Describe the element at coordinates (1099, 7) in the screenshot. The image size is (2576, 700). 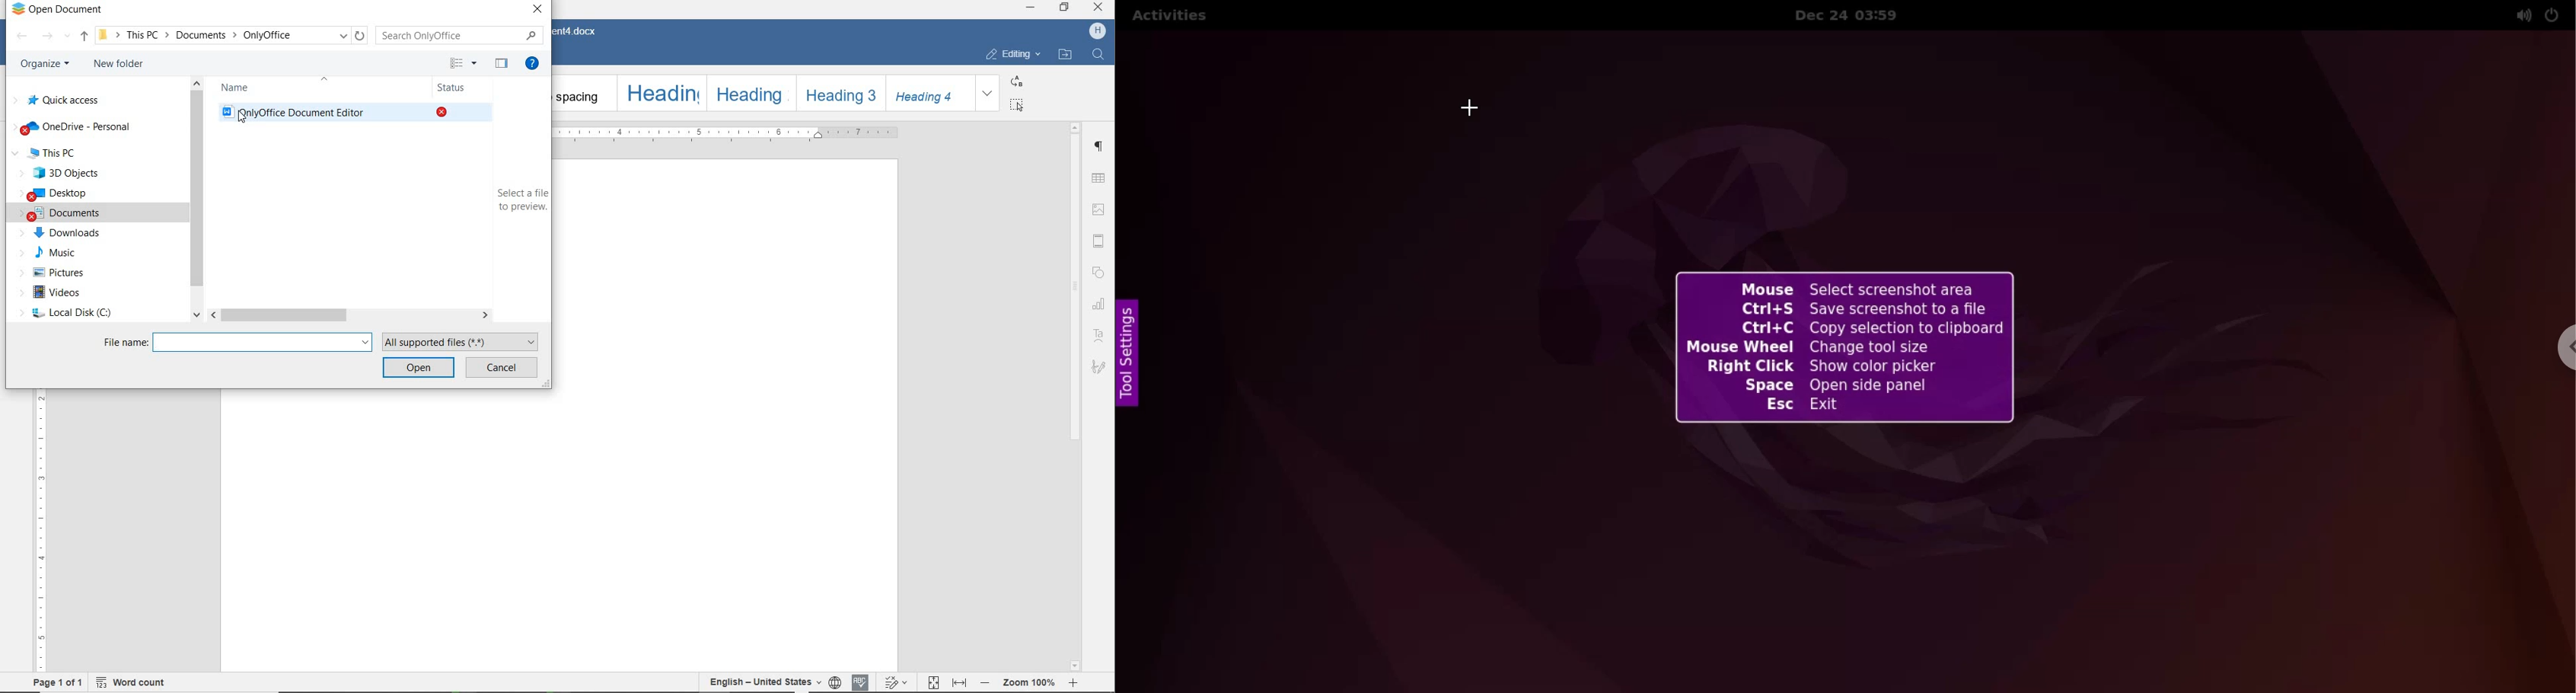
I see `close` at that location.